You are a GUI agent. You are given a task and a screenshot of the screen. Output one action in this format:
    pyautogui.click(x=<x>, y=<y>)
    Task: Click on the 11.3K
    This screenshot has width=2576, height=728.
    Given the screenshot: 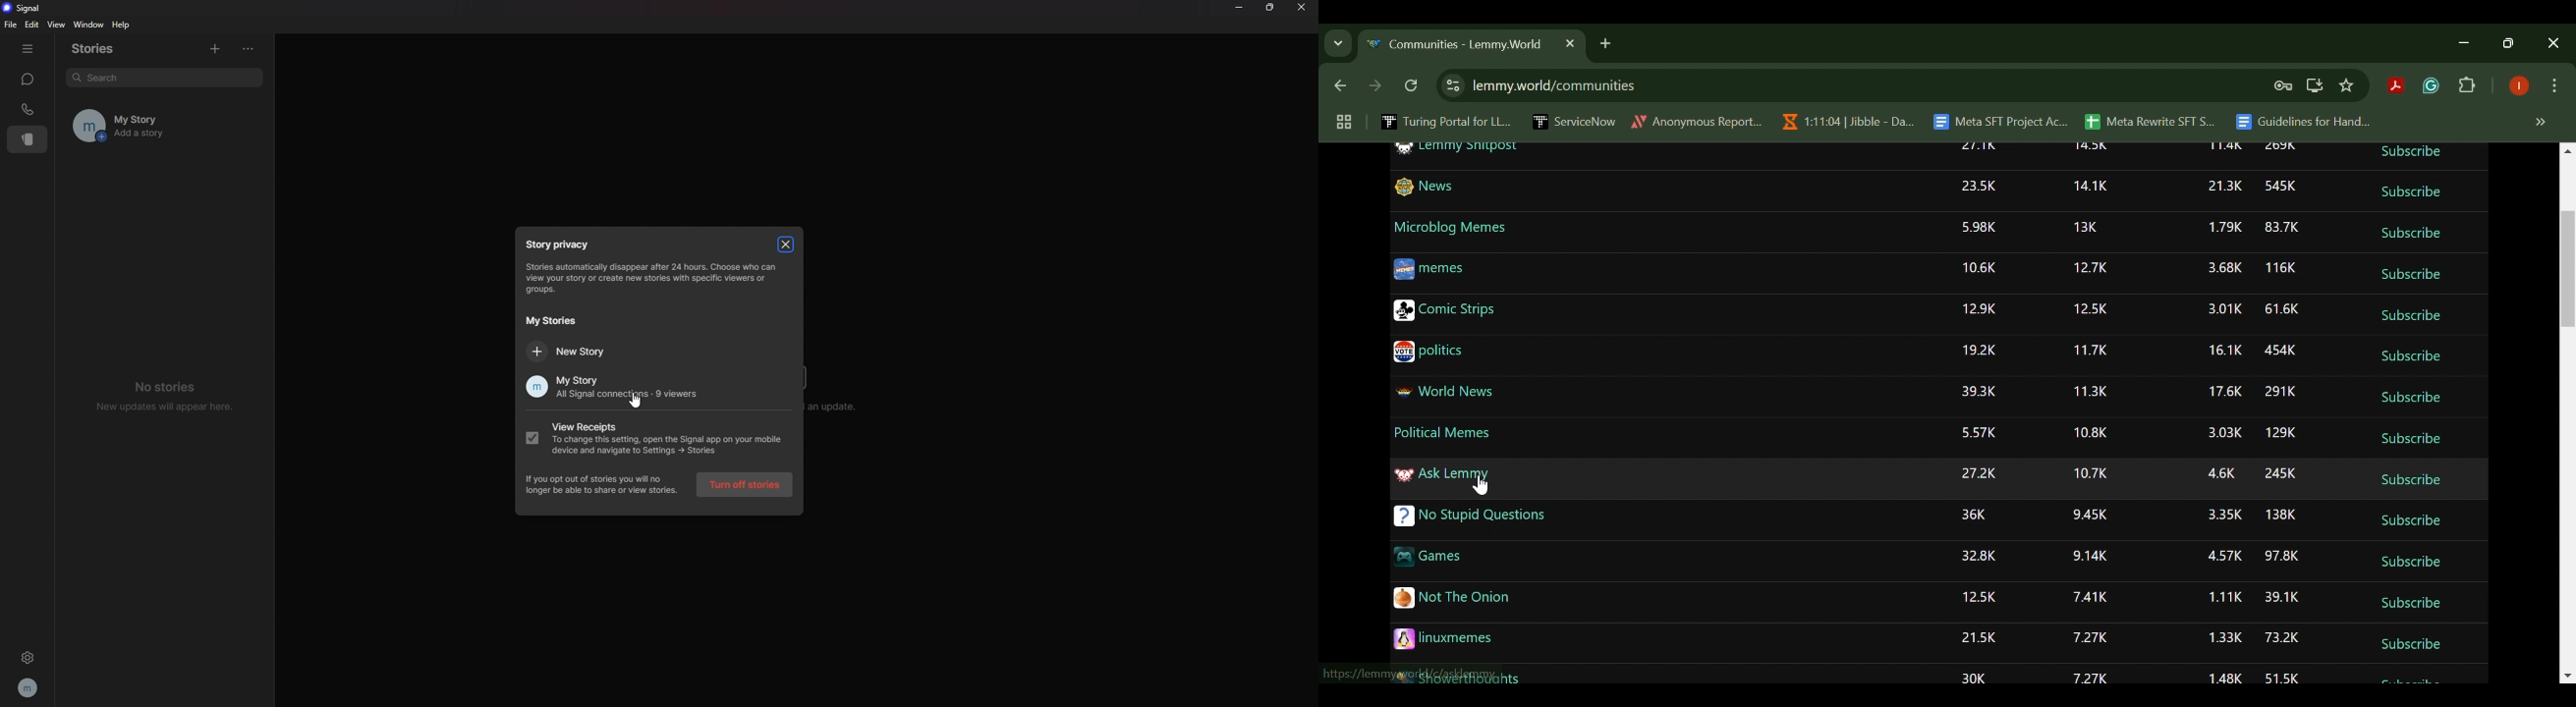 What is the action you would take?
    pyautogui.click(x=2091, y=392)
    